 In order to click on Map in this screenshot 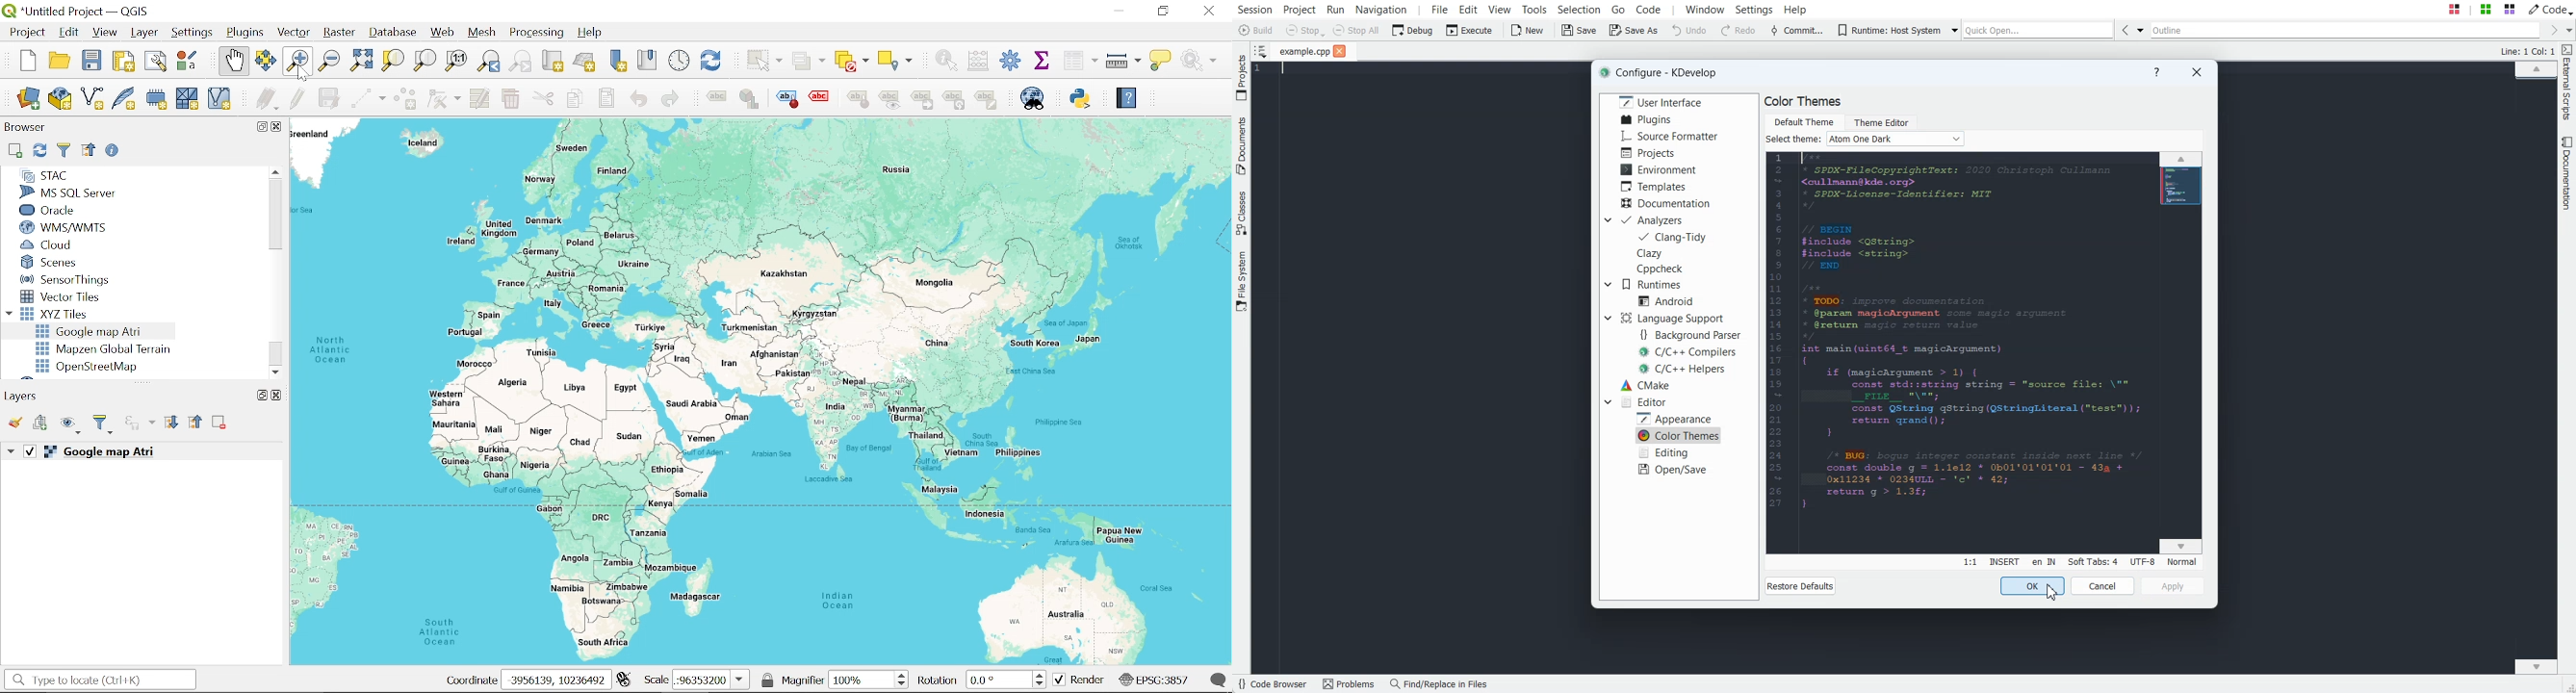, I will do `click(761, 389)`.